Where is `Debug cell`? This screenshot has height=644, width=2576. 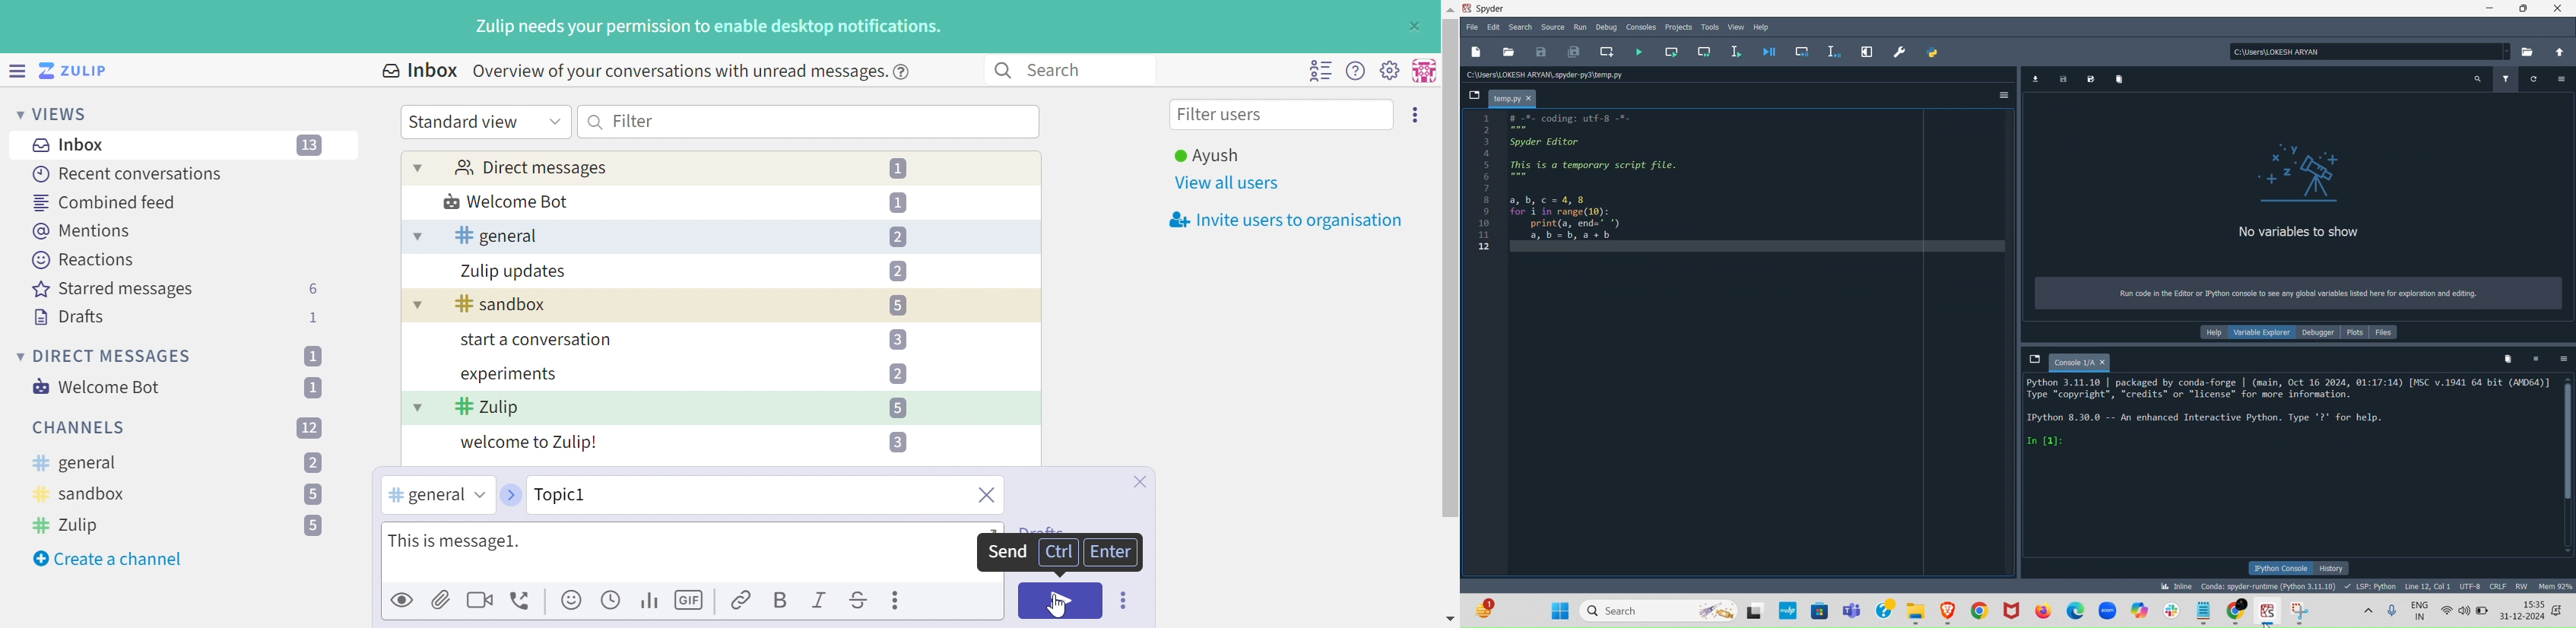 Debug cell is located at coordinates (1802, 49).